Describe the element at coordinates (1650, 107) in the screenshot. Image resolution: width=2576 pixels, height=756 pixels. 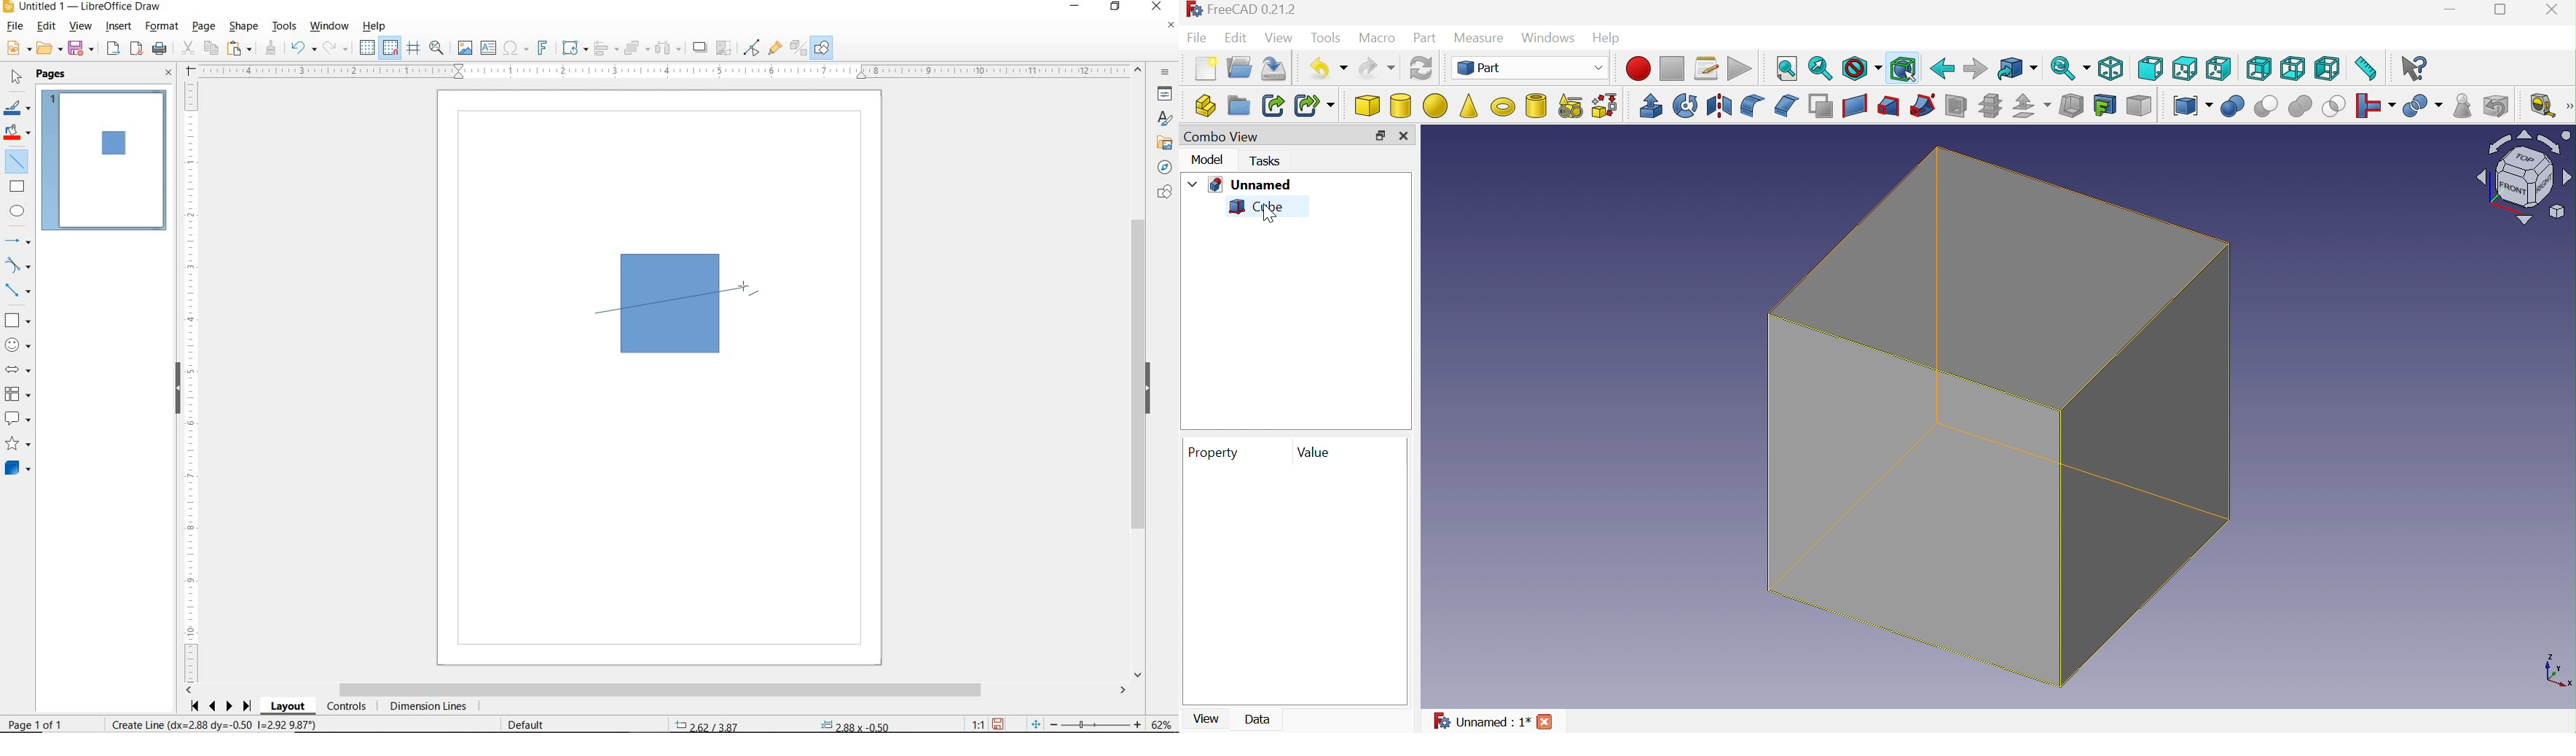
I see `Extrude` at that location.